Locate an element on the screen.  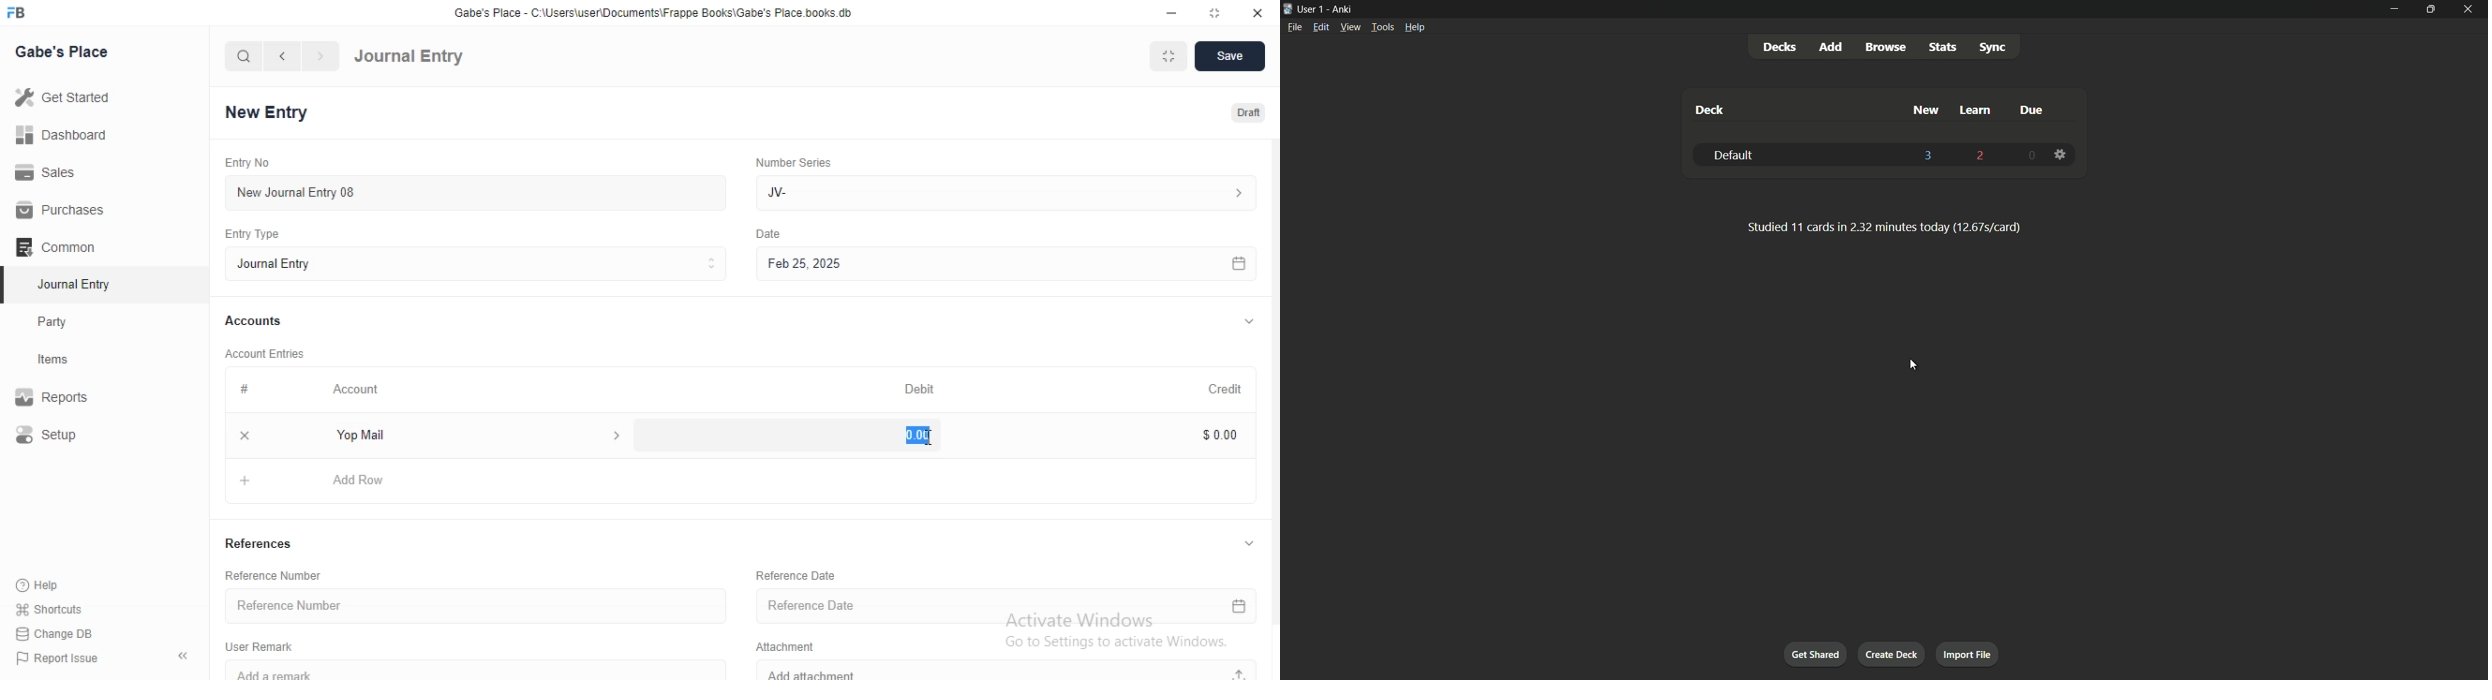
Fit to Window is located at coordinates (1170, 56).